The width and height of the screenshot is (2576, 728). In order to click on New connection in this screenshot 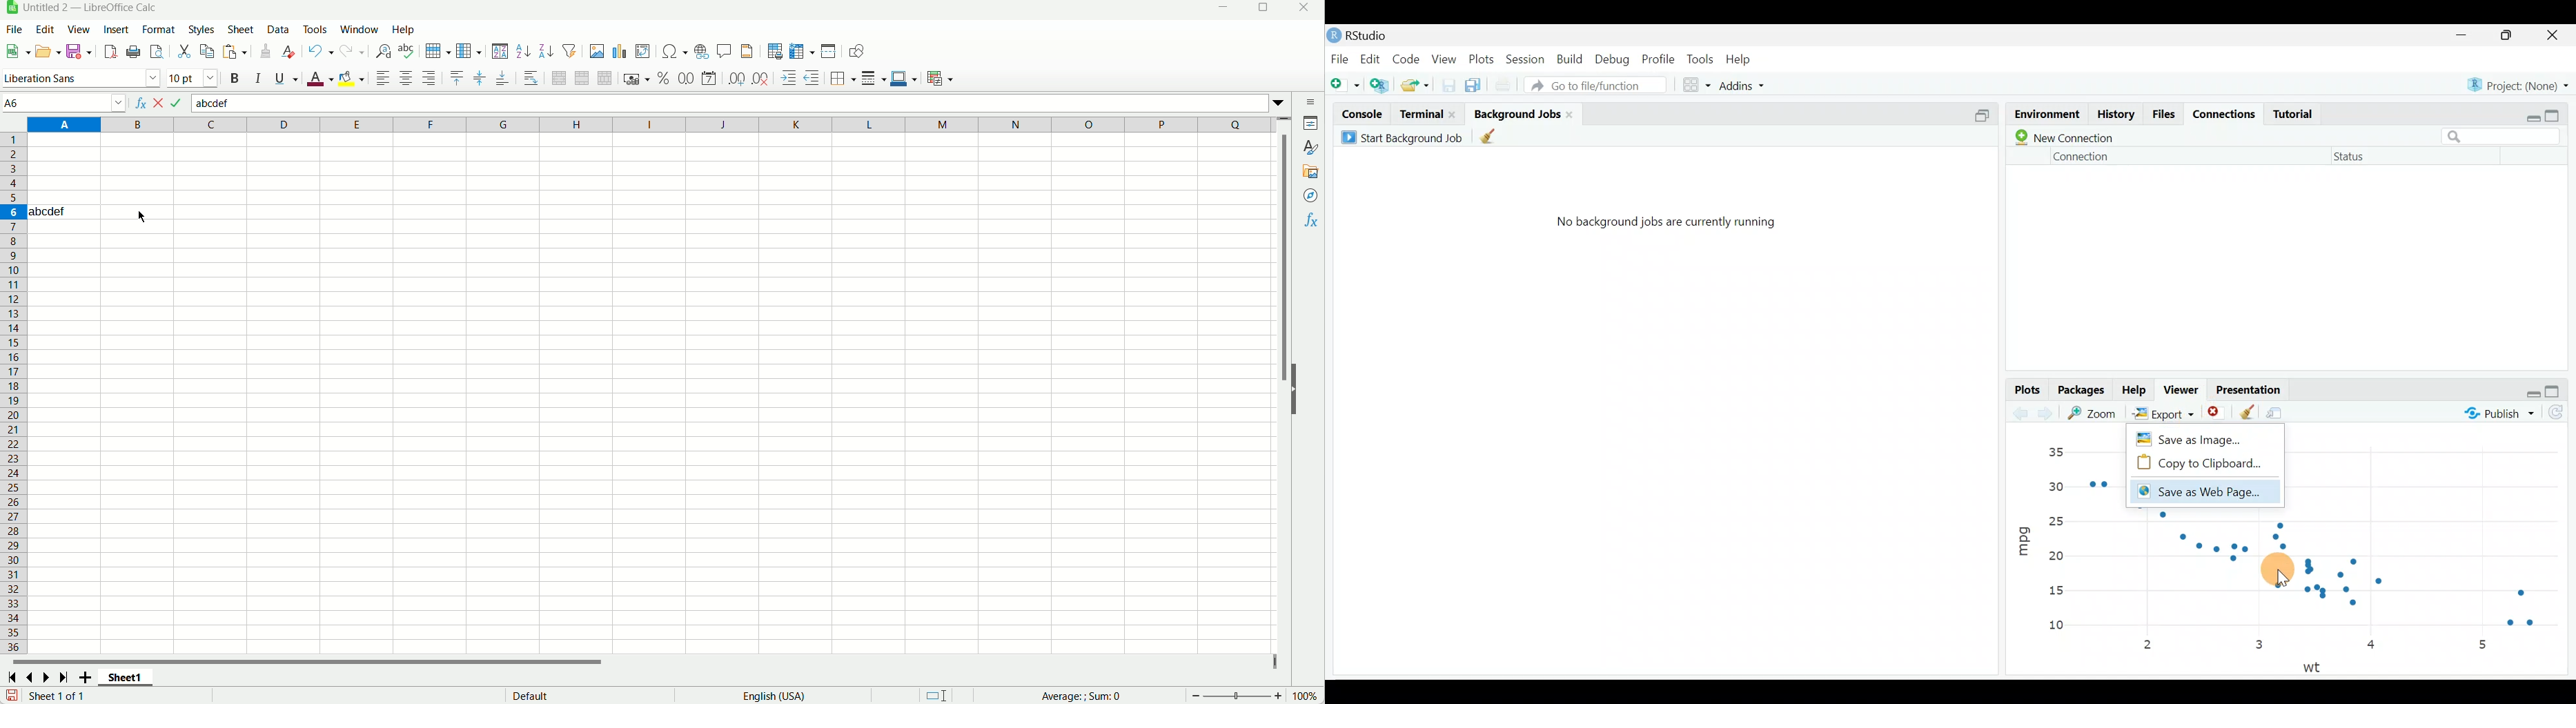, I will do `click(2061, 138)`.